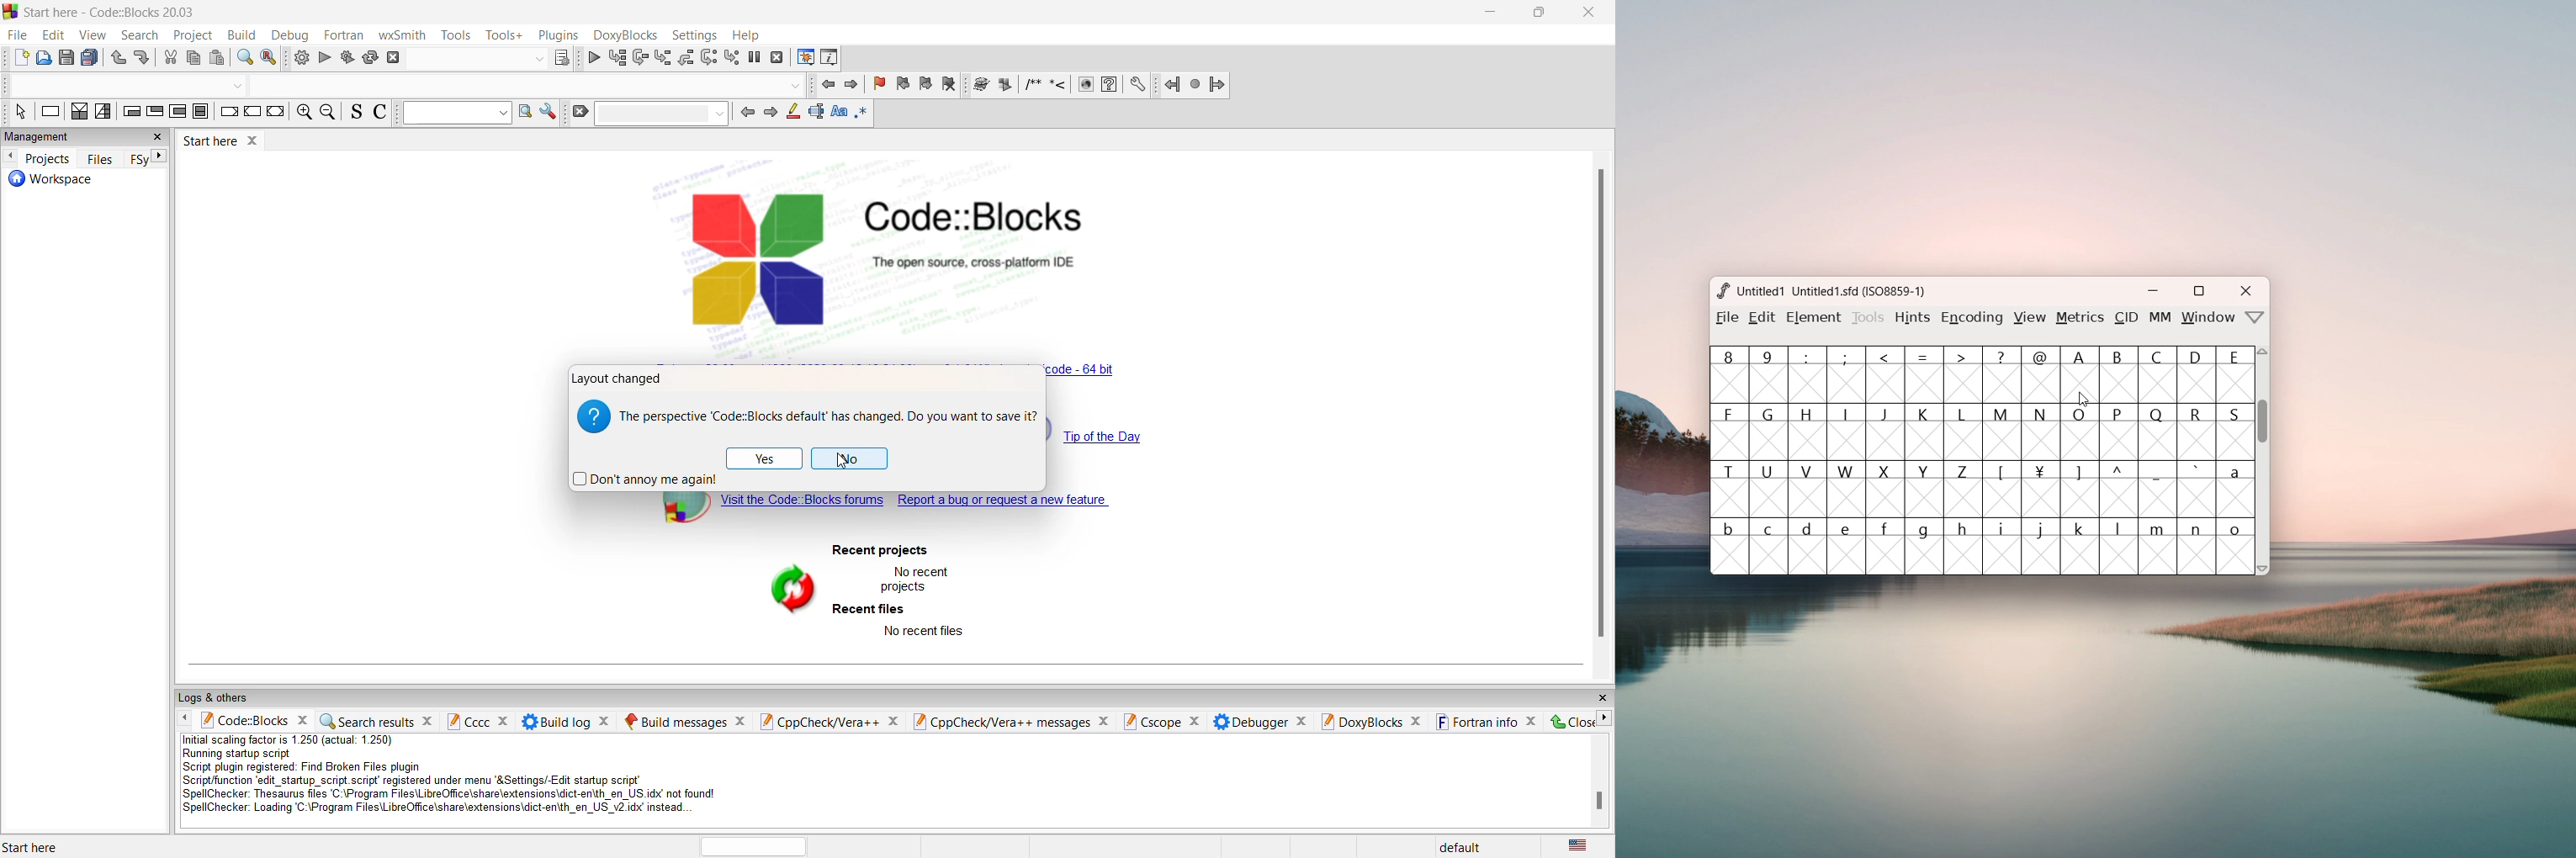  What do you see at coordinates (471, 778) in the screenshot?
I see `script` at bounding box center [471, 778].